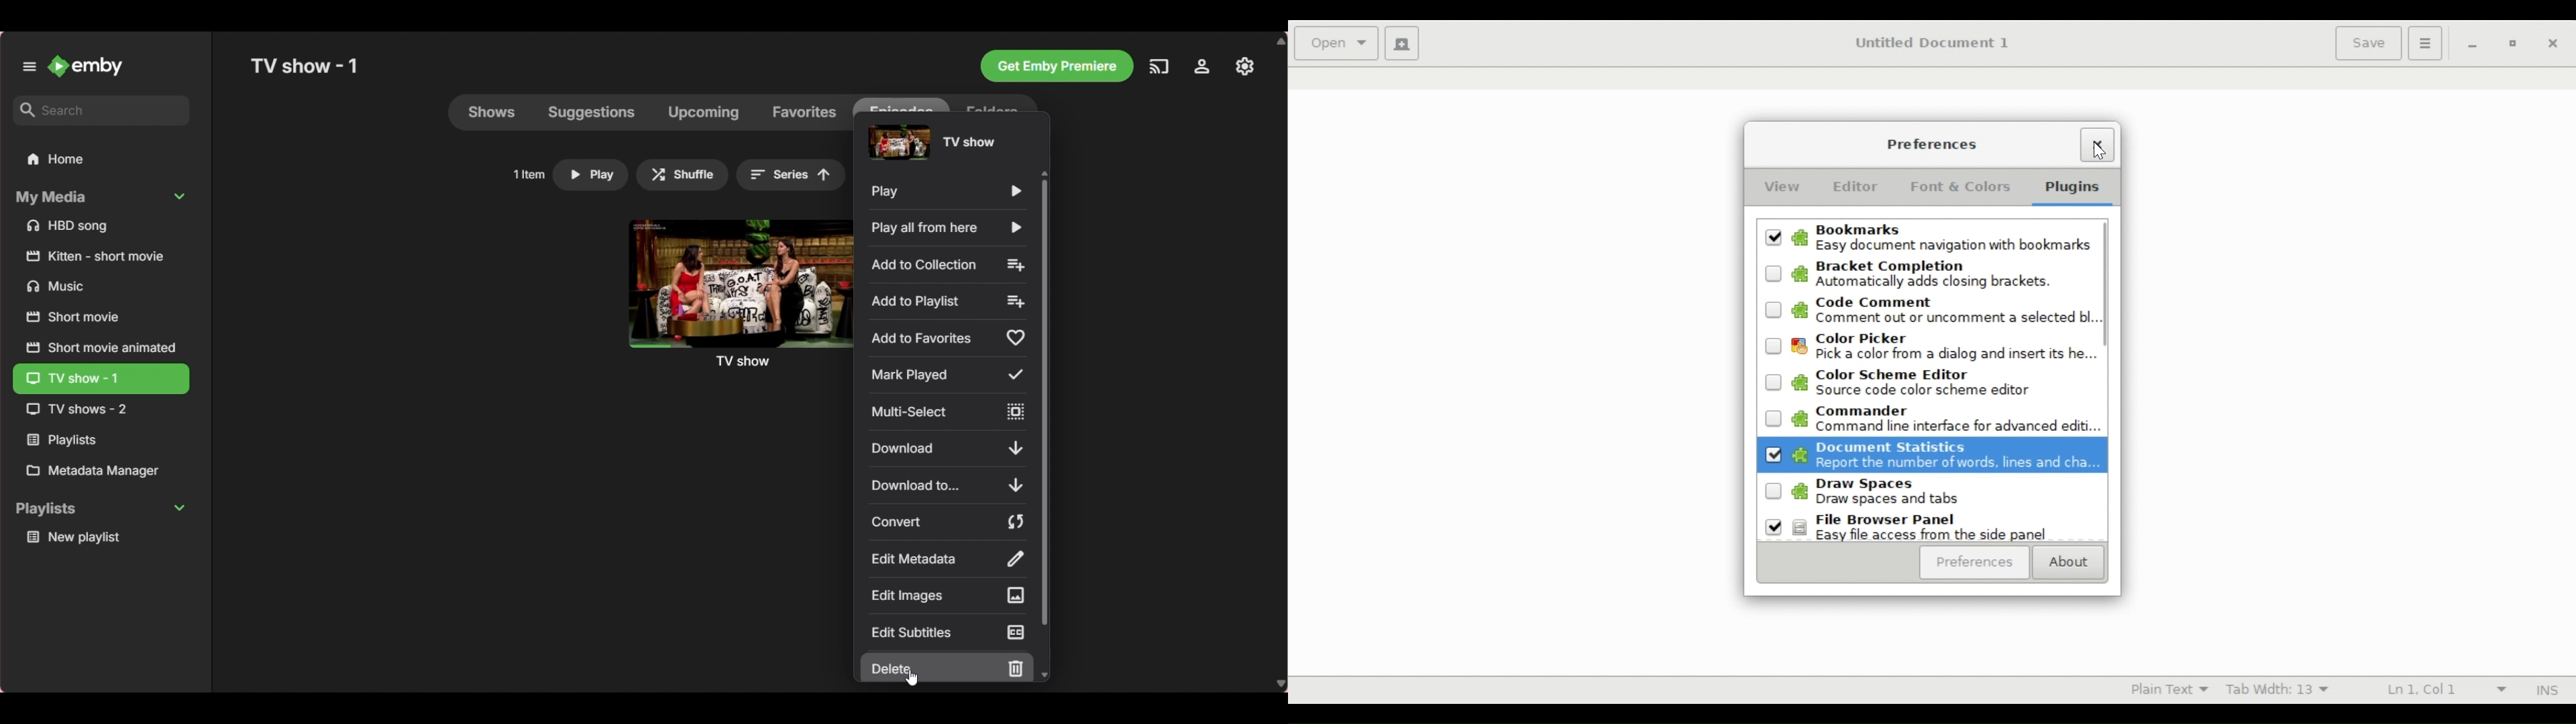 Image resolution: width=2576 pixels, height=728 pixels. I want to click on Edit metadata, so click(947, 559).